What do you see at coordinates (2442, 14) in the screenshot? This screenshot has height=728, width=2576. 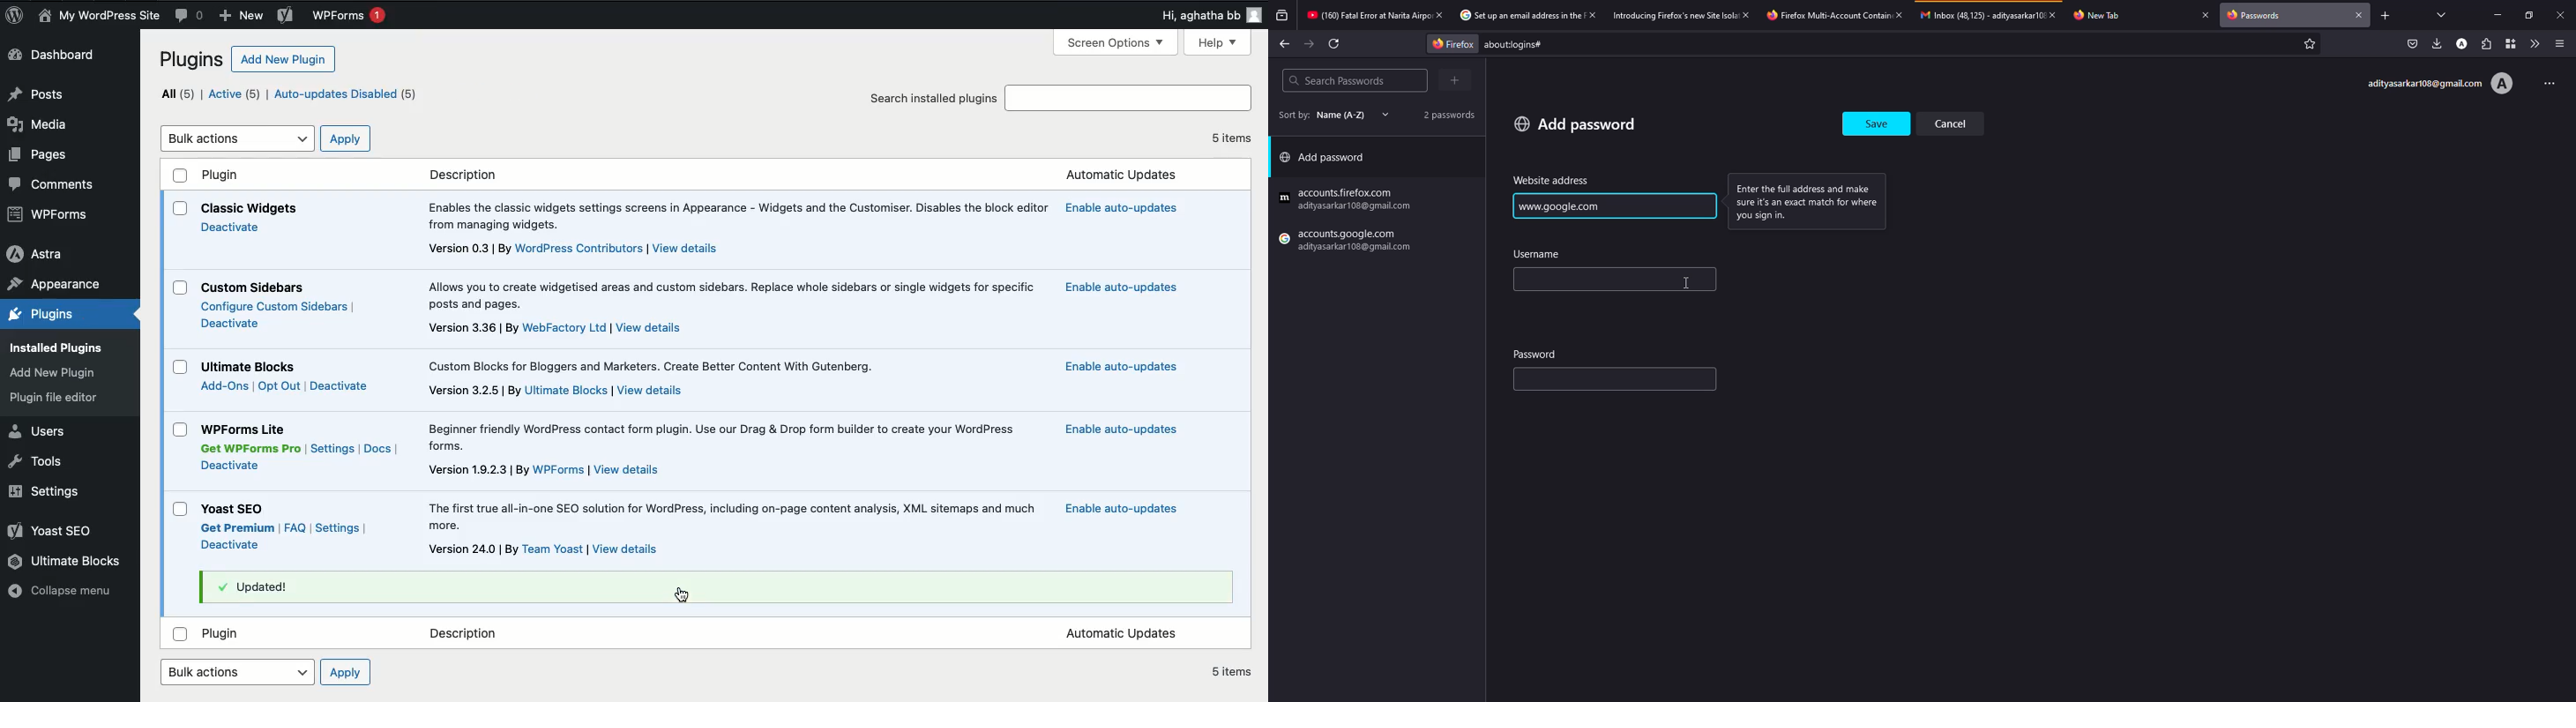 I see `view tab` at bounding box center [2442, 14].